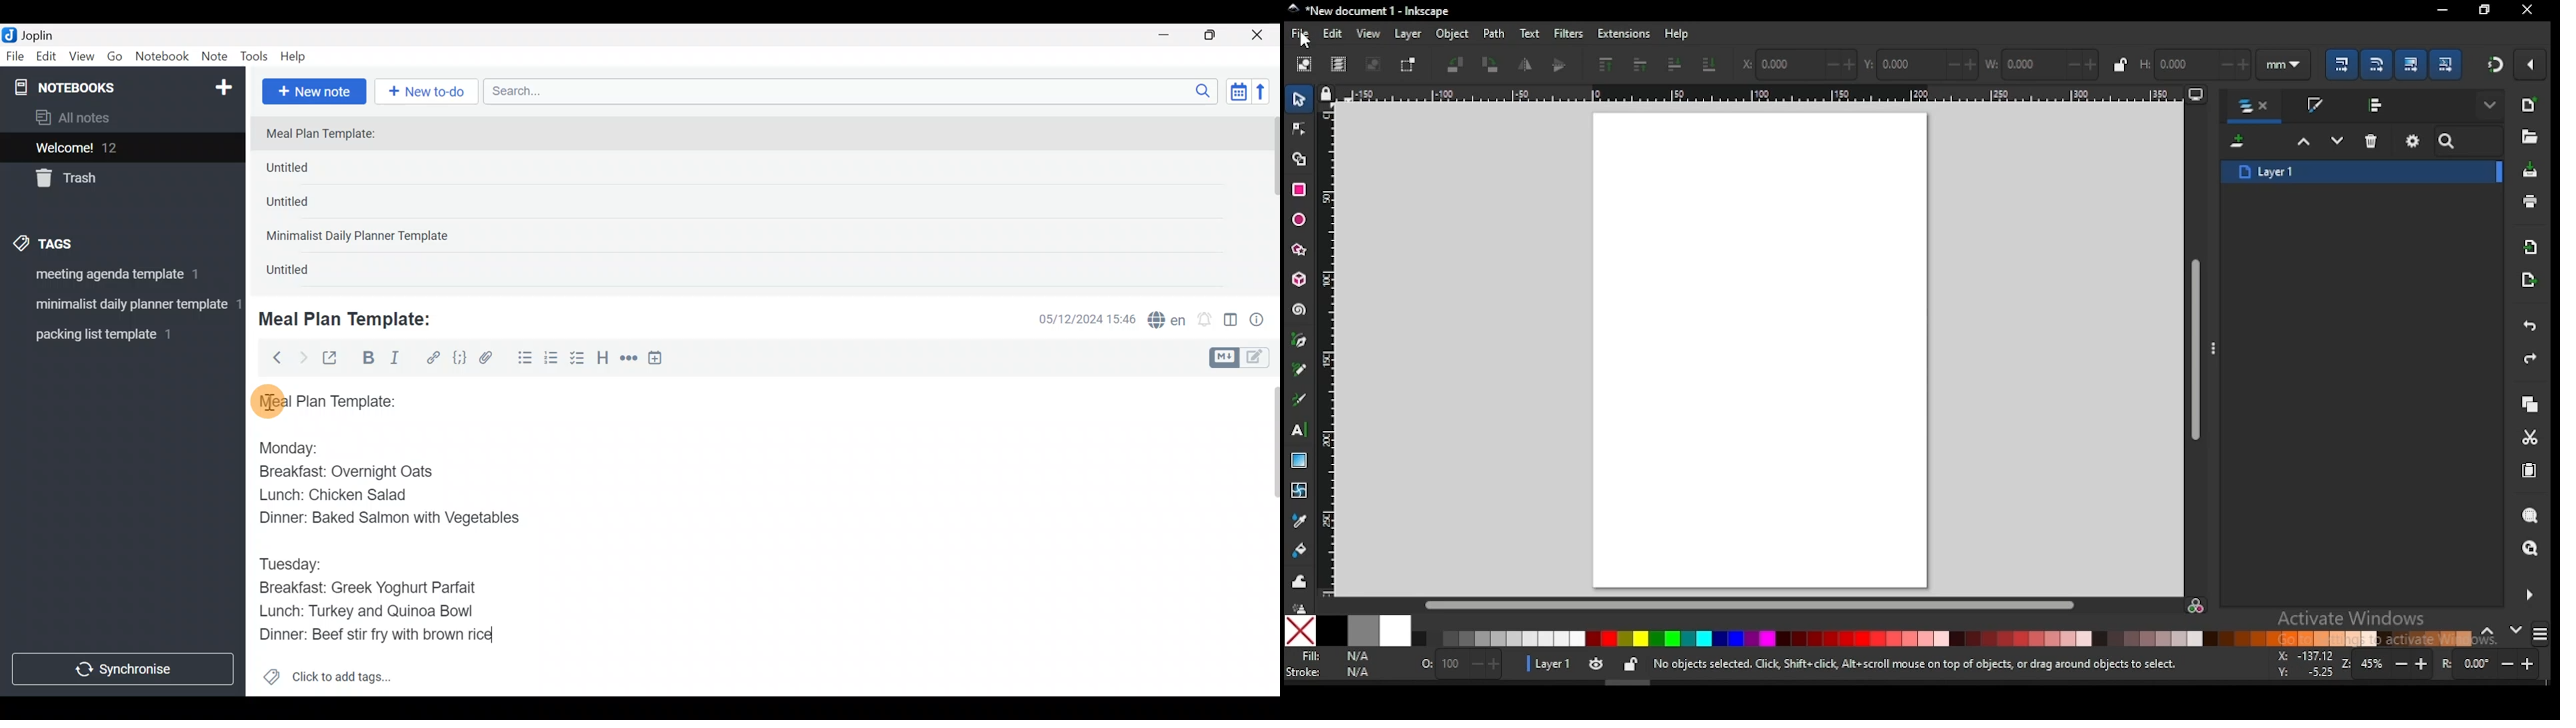 This screenshot has width=2576, height=728. What do you see at coordinates (517, 637) in the screenshot?
I see `text Cursor` at bounding box center [517, 637].